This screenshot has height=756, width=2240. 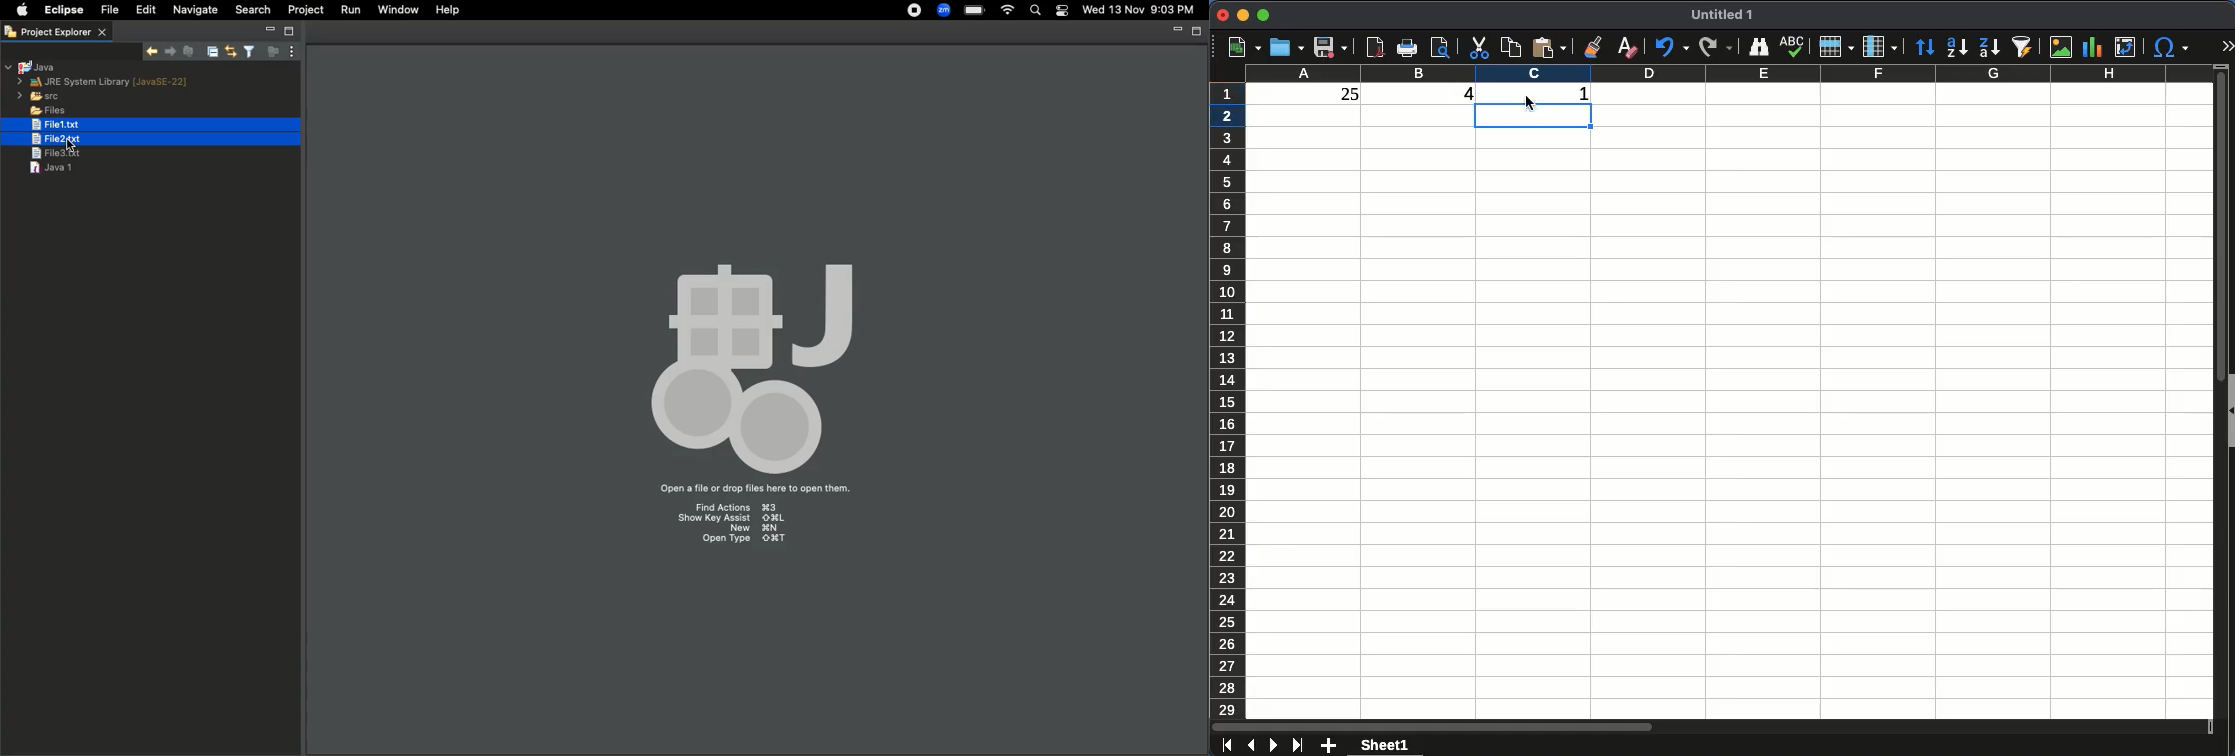 I want to click on add sheet, so click(x=1330, y=745).